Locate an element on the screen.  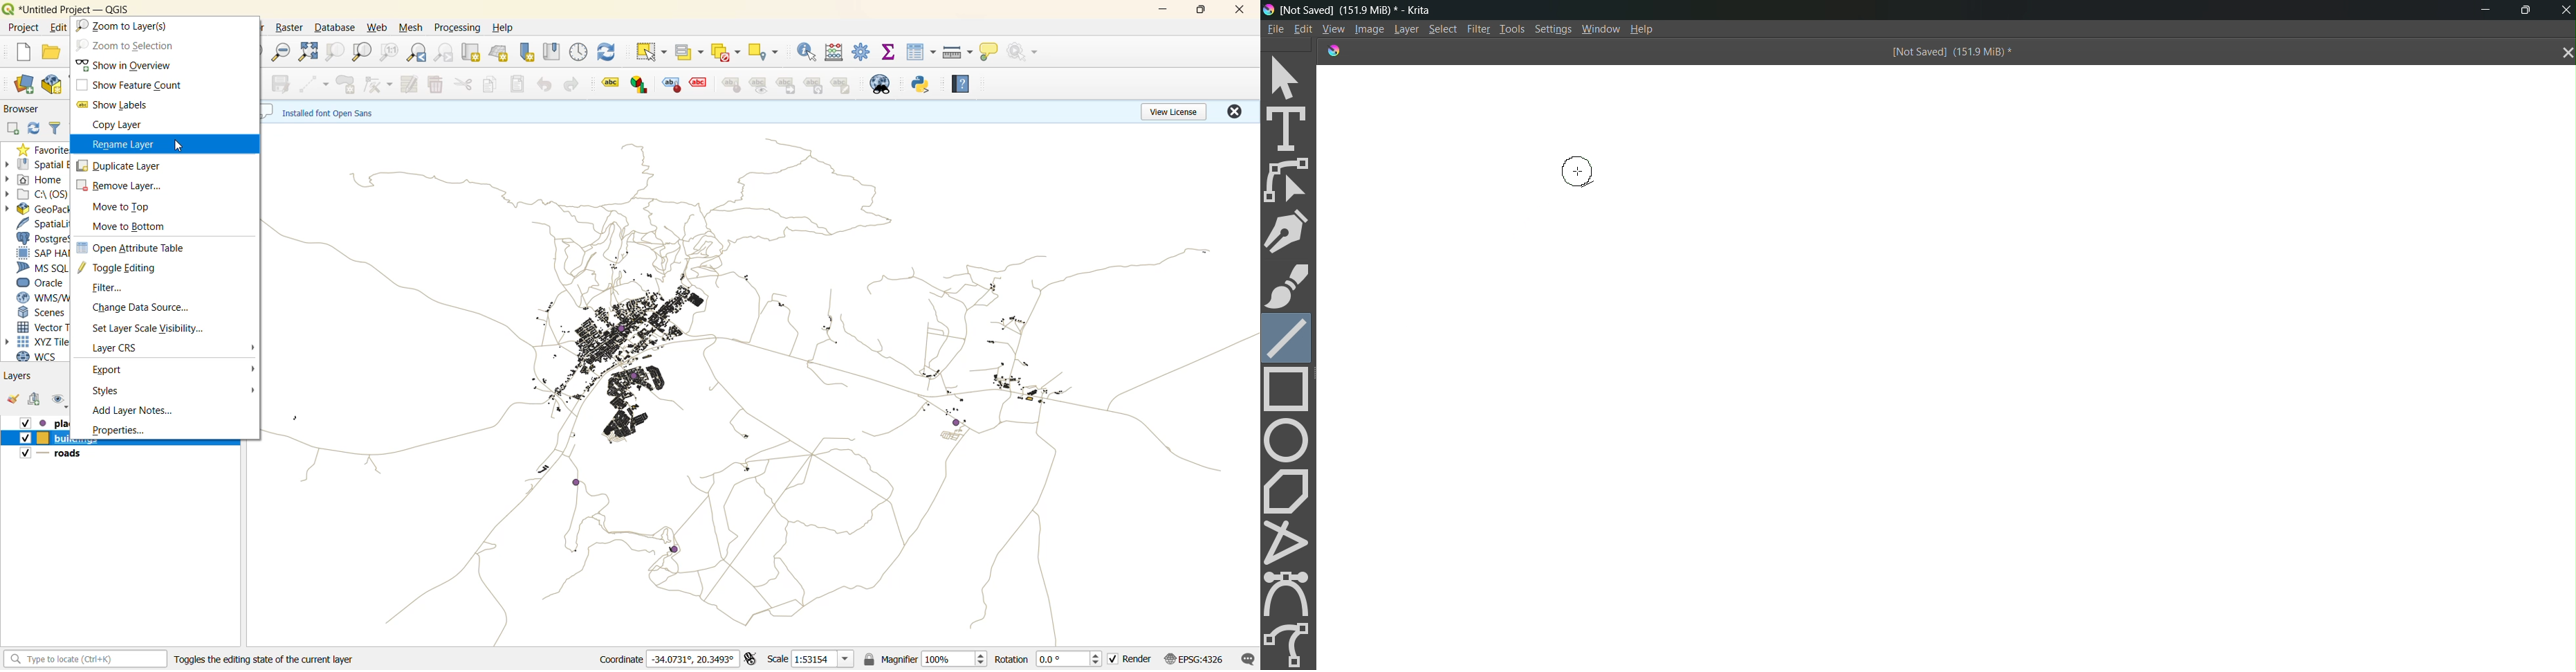
close is located at coordinates (1239, 11).